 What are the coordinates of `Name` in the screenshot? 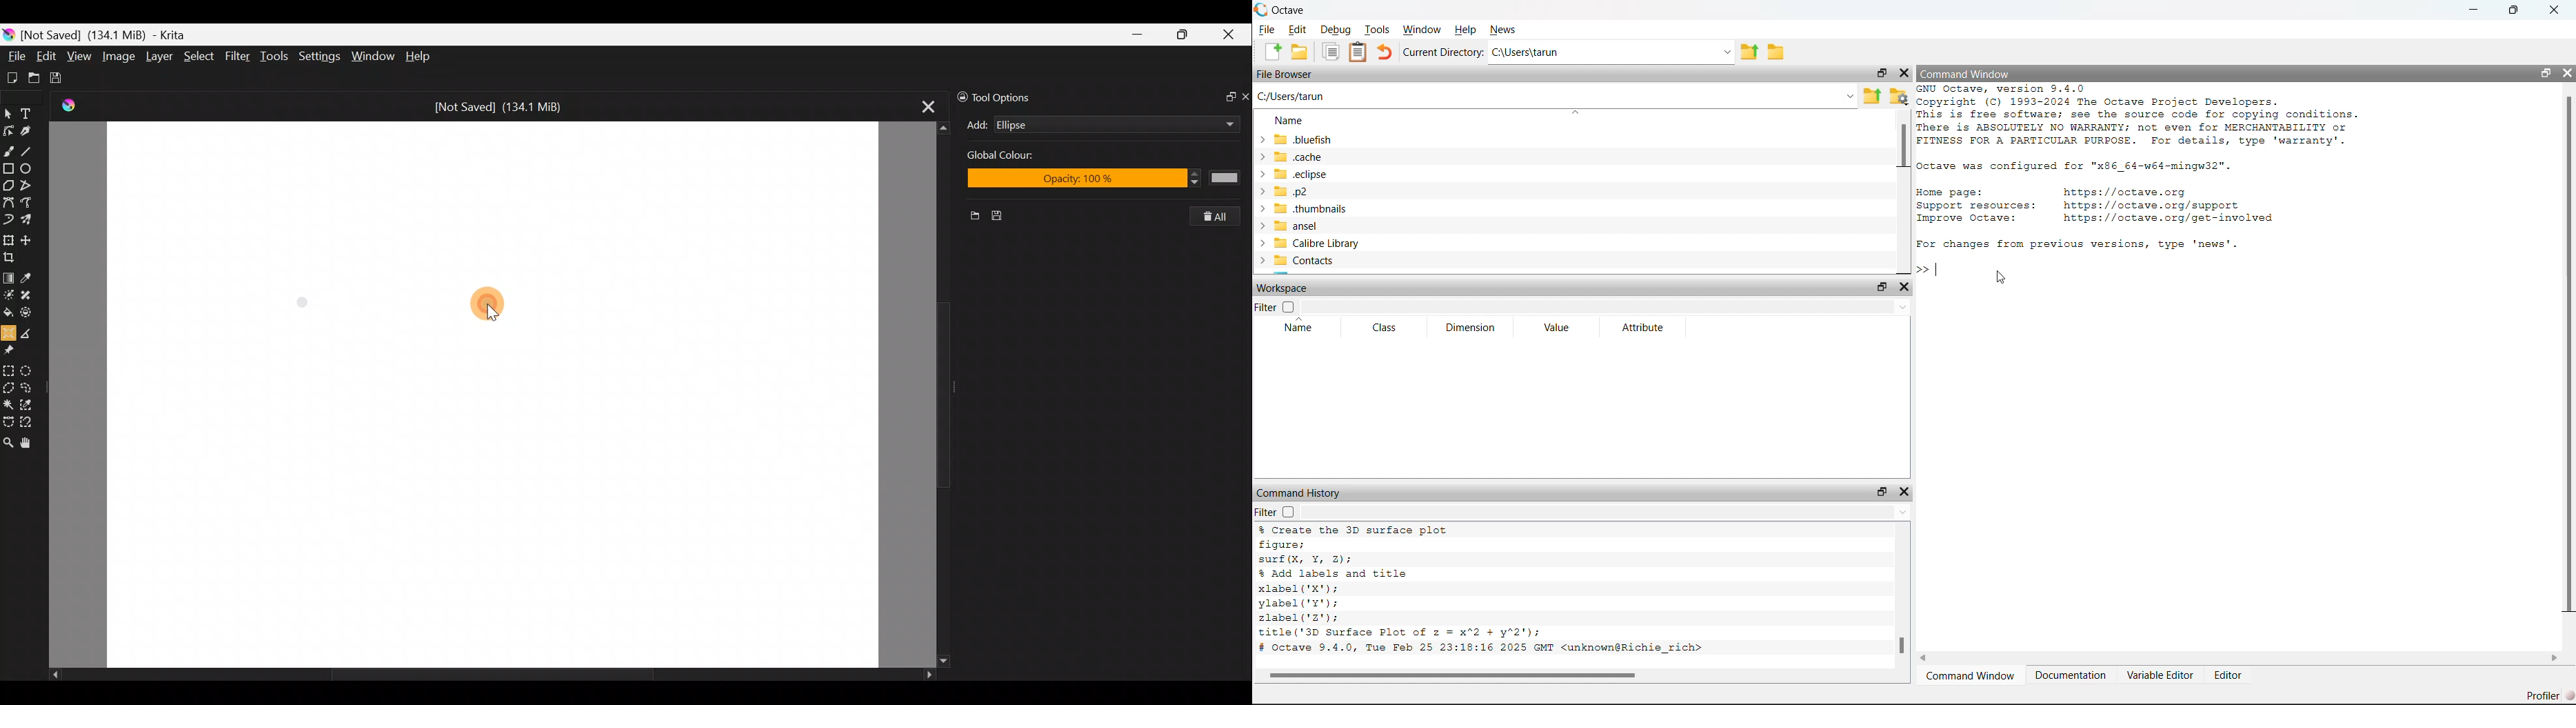 It's located at (1298, 327).